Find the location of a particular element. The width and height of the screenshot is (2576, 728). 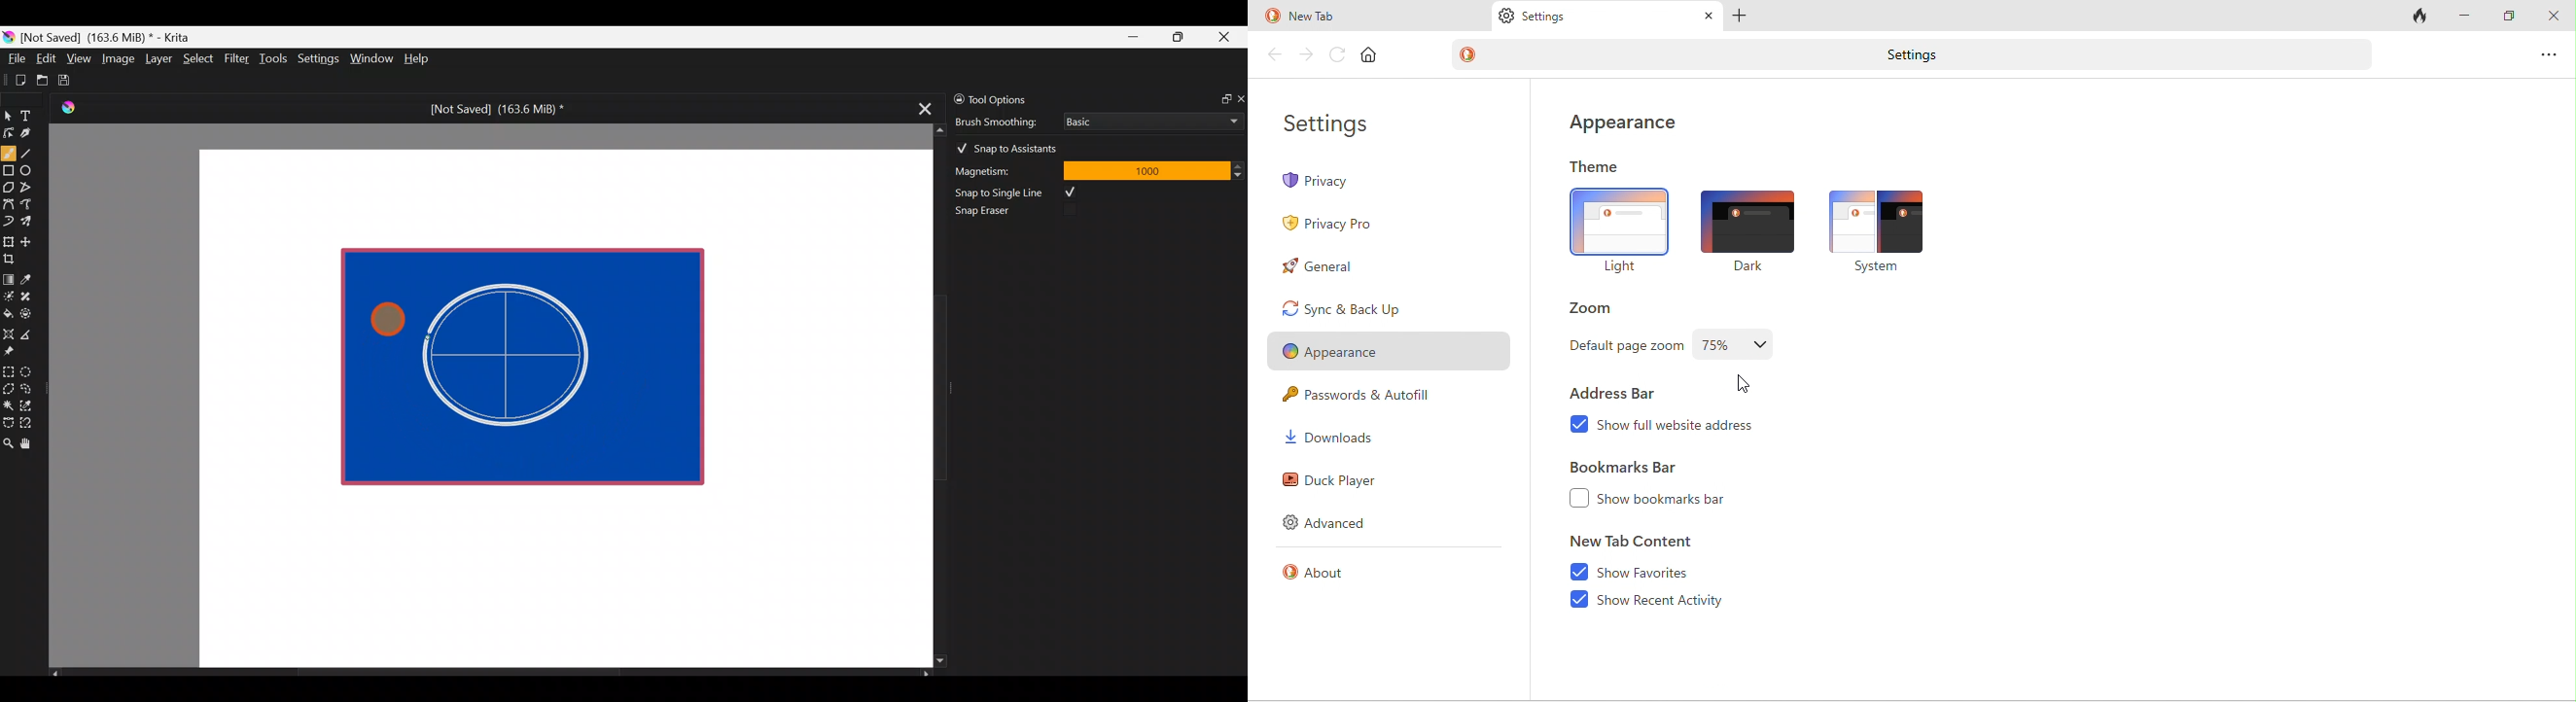

Ellipse tool is located at coordinates (32, 169).